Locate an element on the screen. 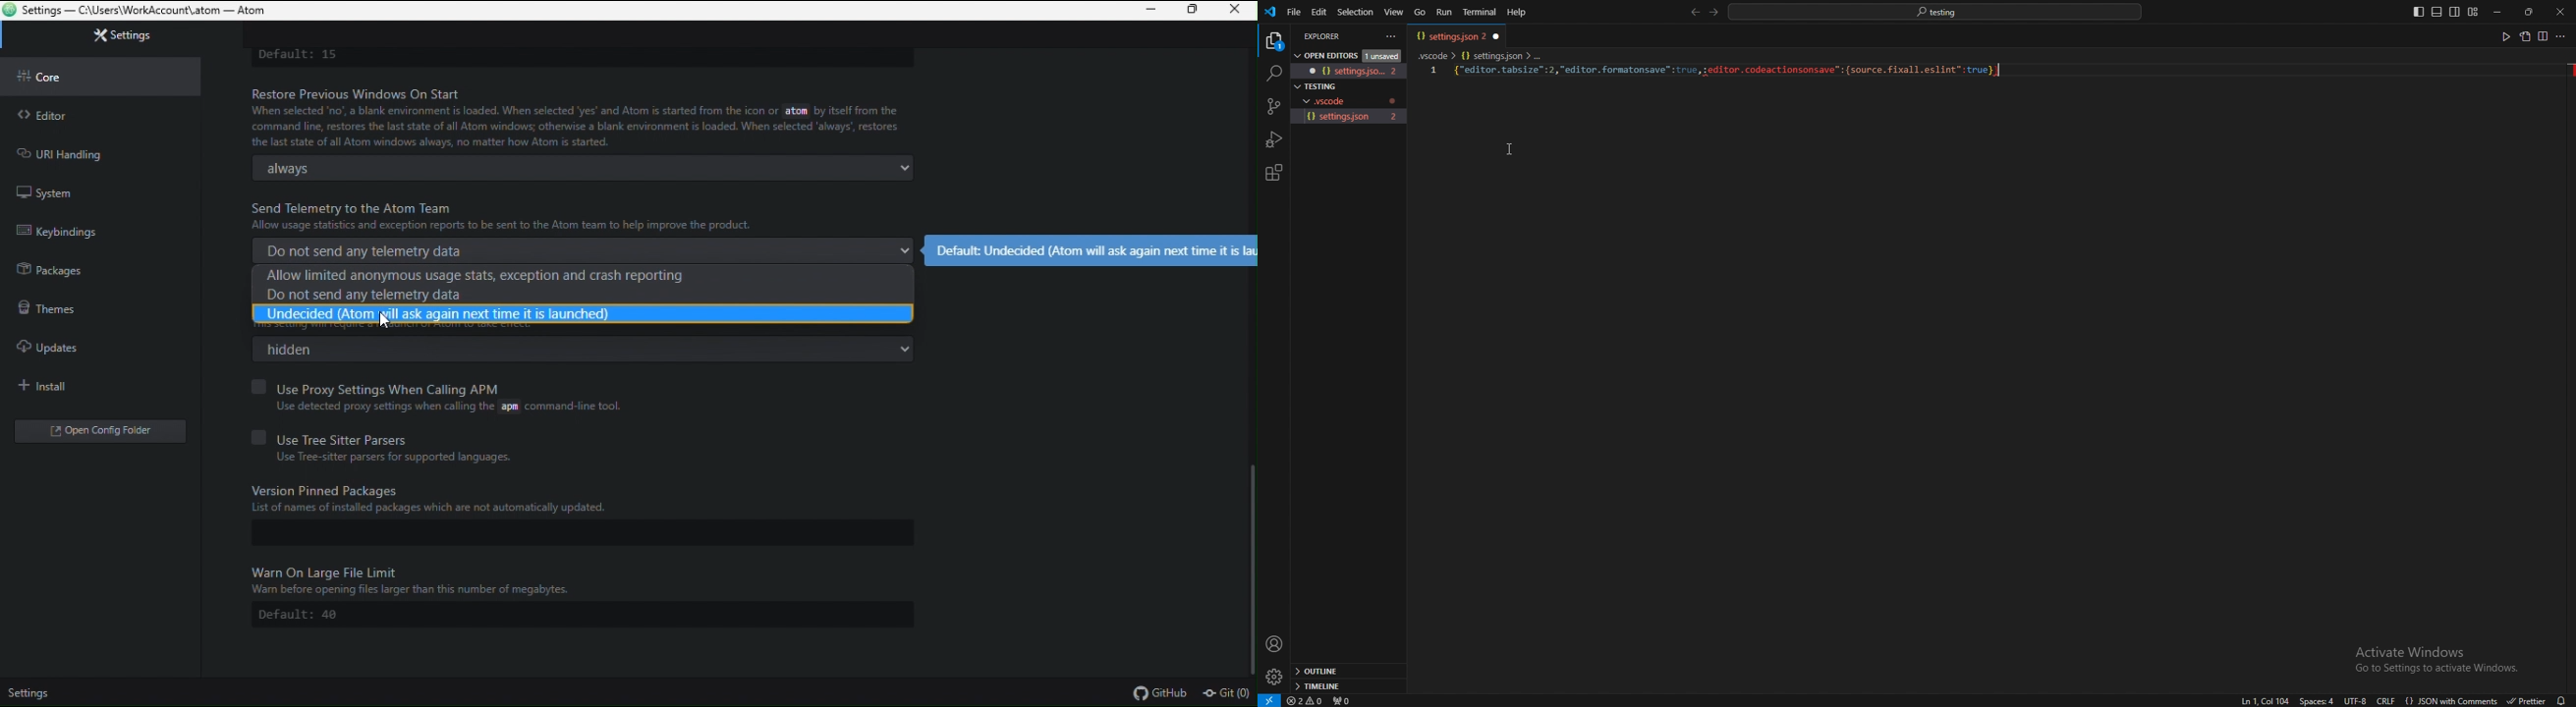 This screenshot has height=728, width=2576. packages is located at coordinates (100, 266).